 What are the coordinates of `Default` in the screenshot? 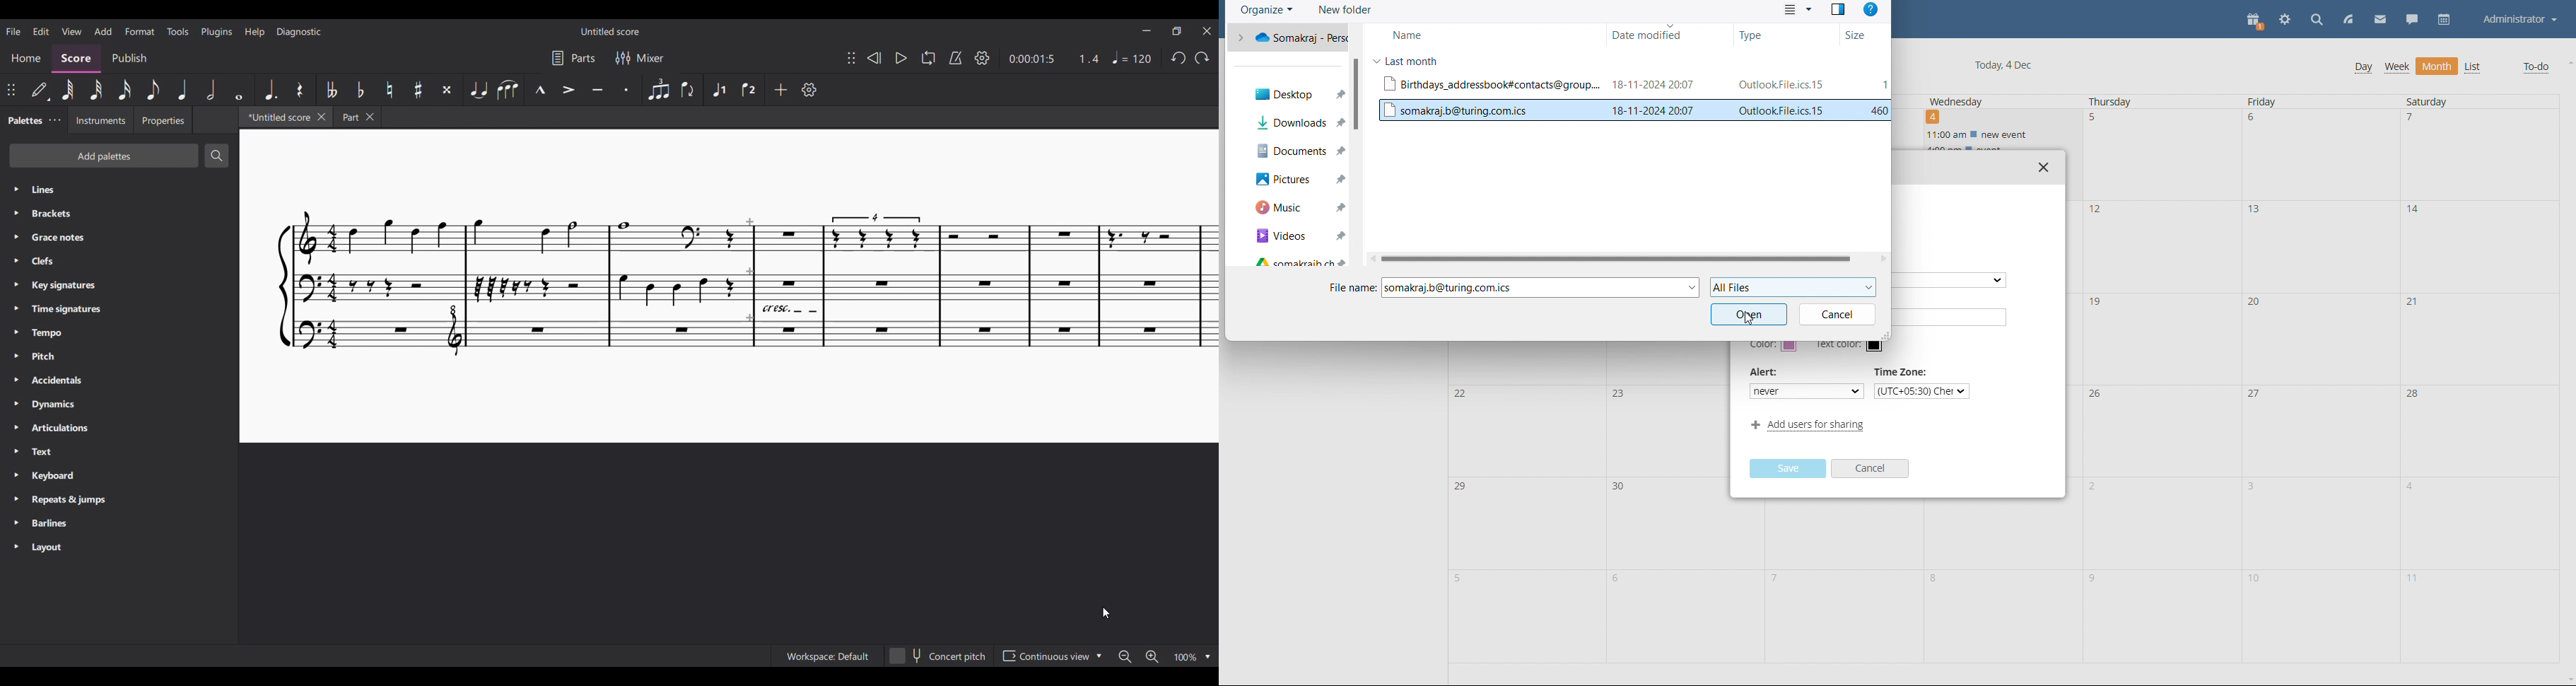 It's located at (40, 90).